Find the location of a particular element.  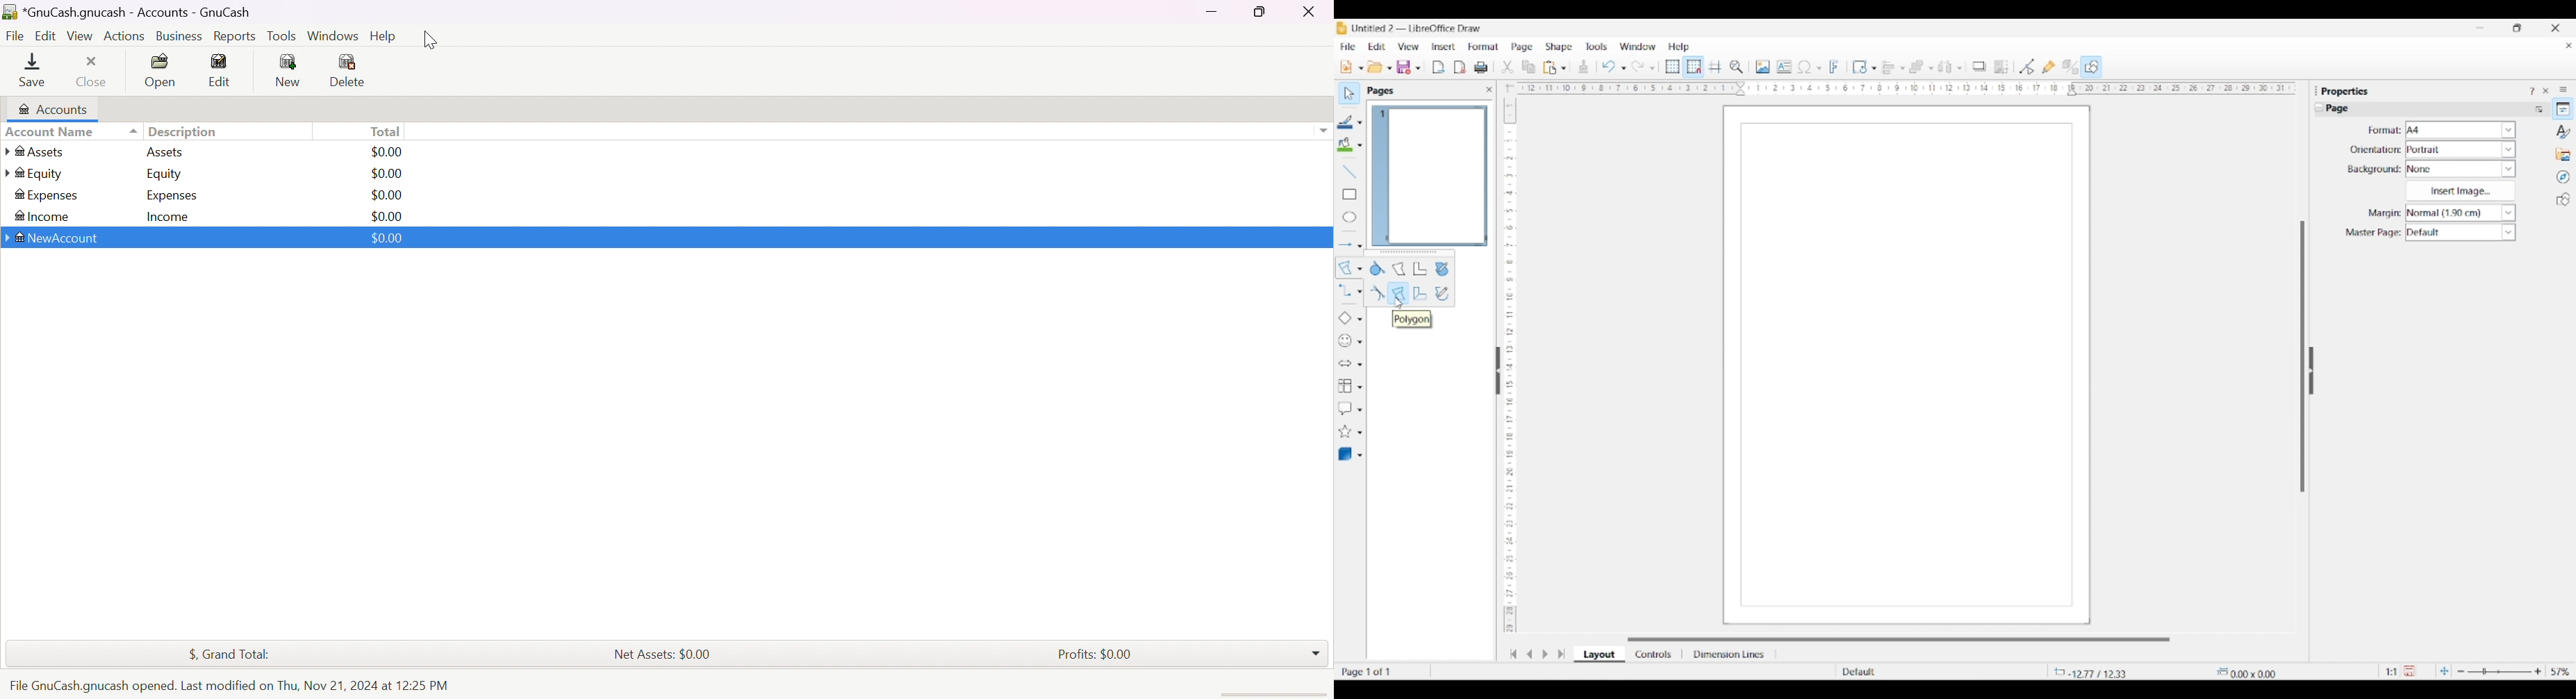

Selected save option is located at coordinates (1404, 67).